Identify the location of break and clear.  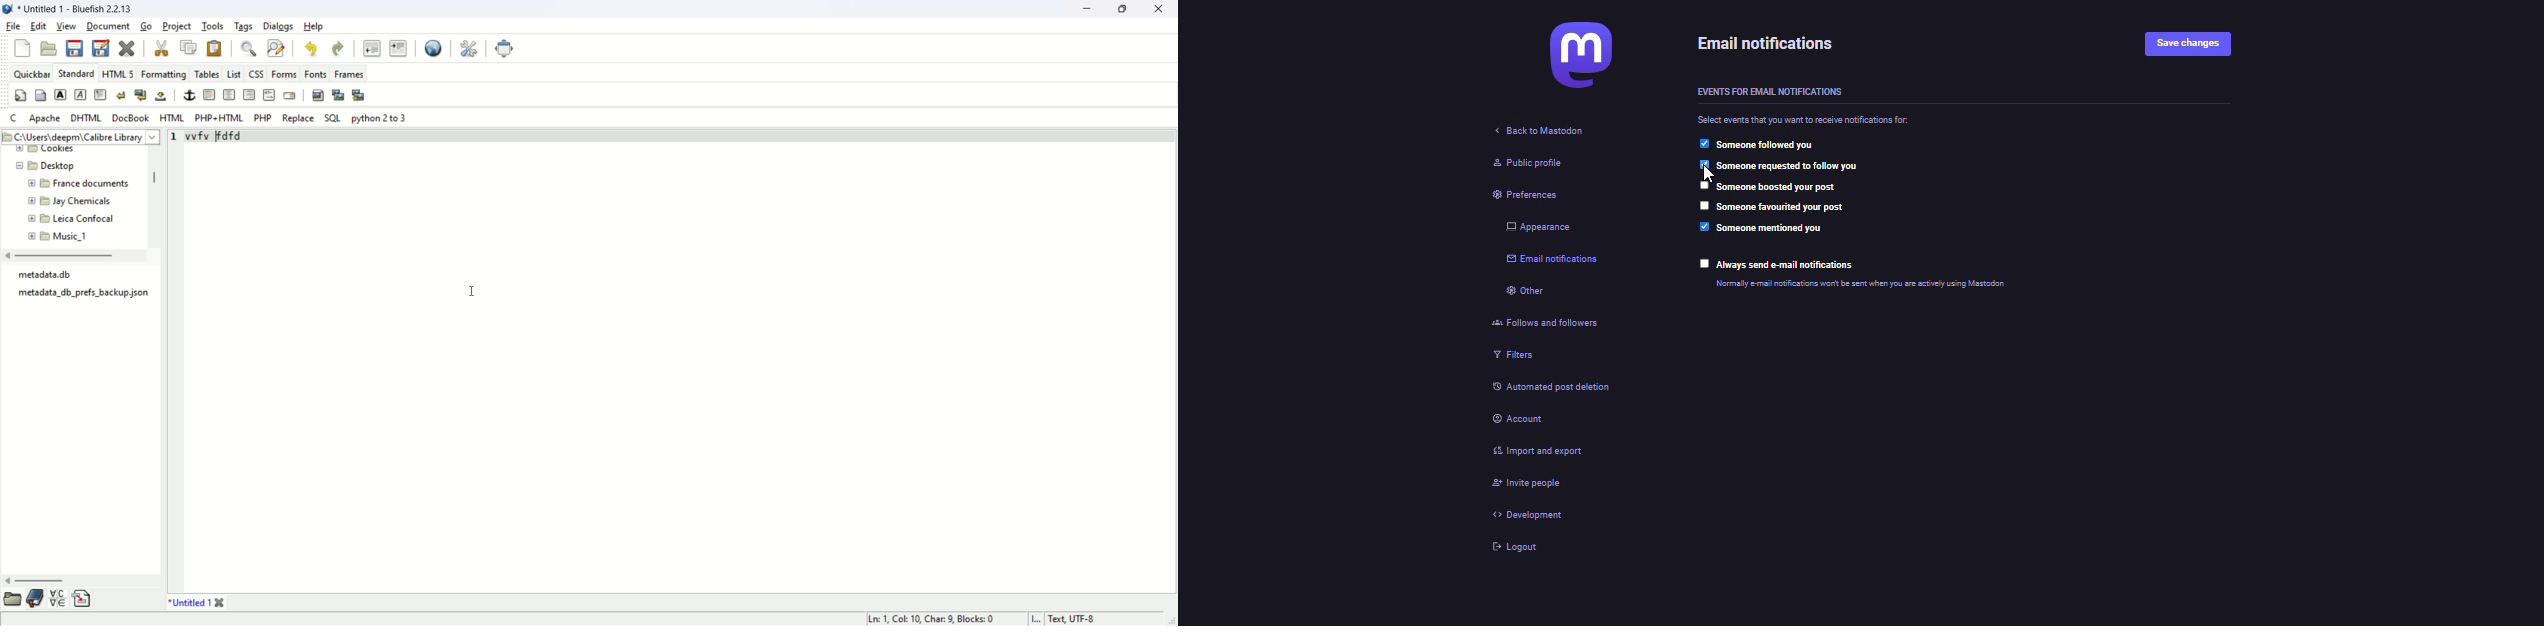
(141, 95).